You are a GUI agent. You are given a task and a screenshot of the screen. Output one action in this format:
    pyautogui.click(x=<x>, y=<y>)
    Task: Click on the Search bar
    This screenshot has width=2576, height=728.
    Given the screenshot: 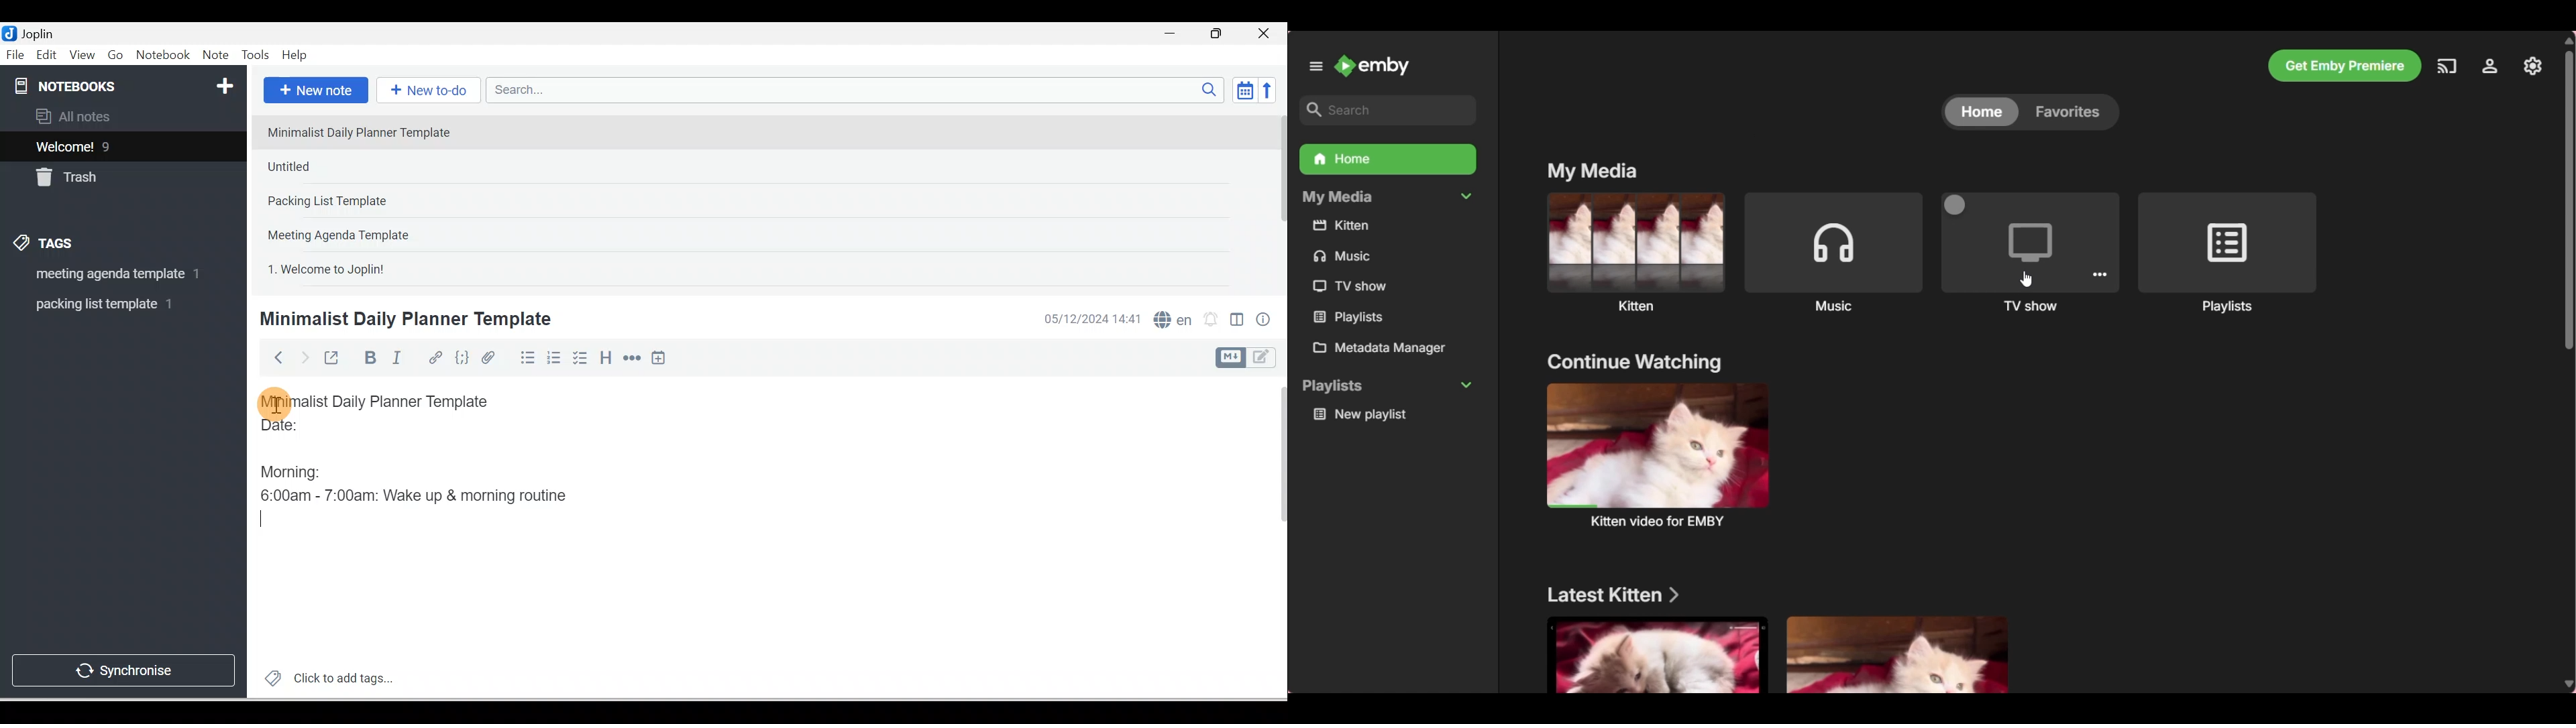 What is the action you would take?
    pyautogui.click(x=859, y=90)
    